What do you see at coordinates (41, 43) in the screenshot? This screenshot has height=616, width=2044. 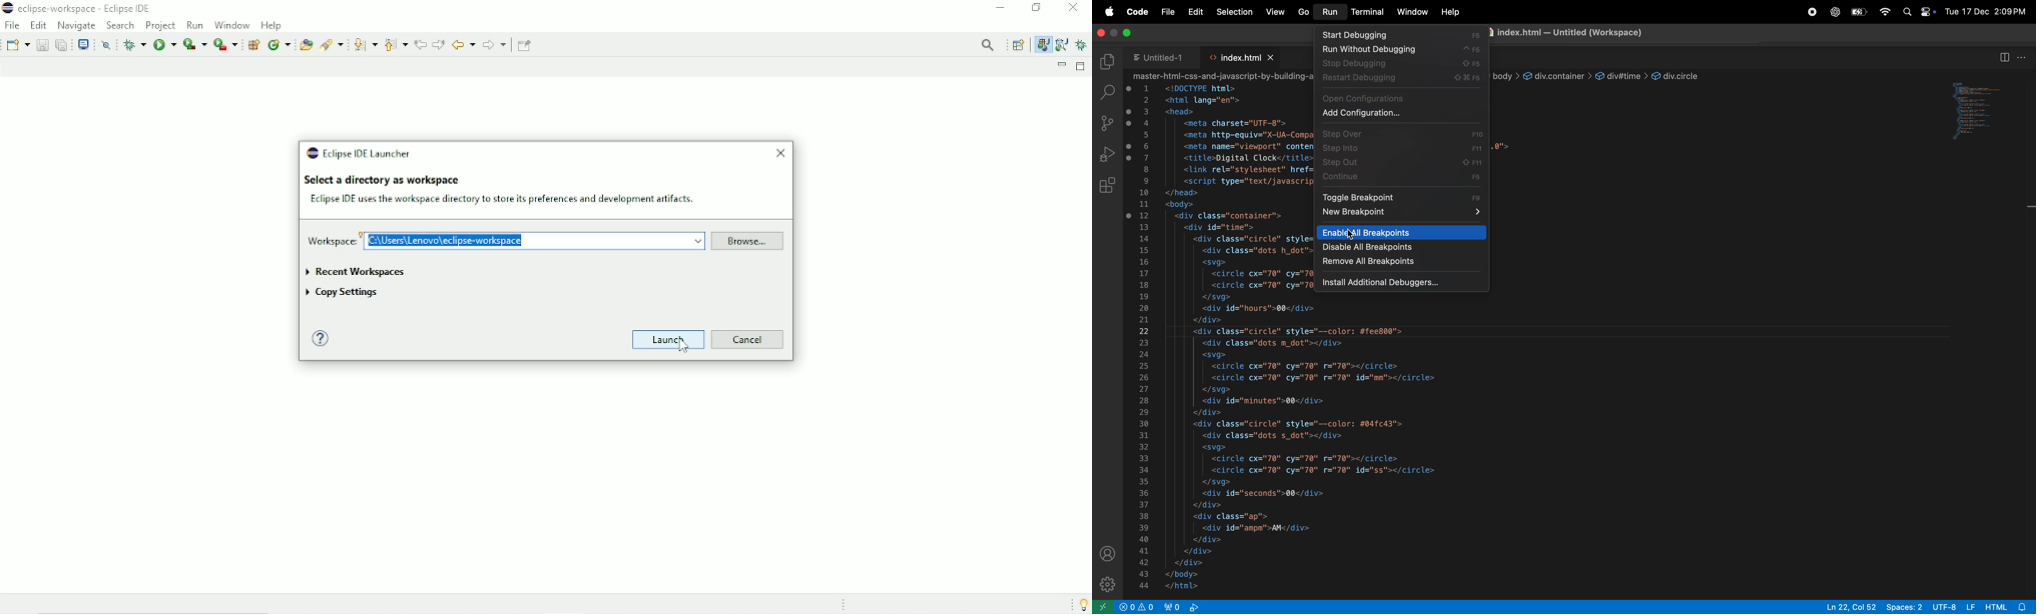 I see `Save` at bounding box center [41, 43].